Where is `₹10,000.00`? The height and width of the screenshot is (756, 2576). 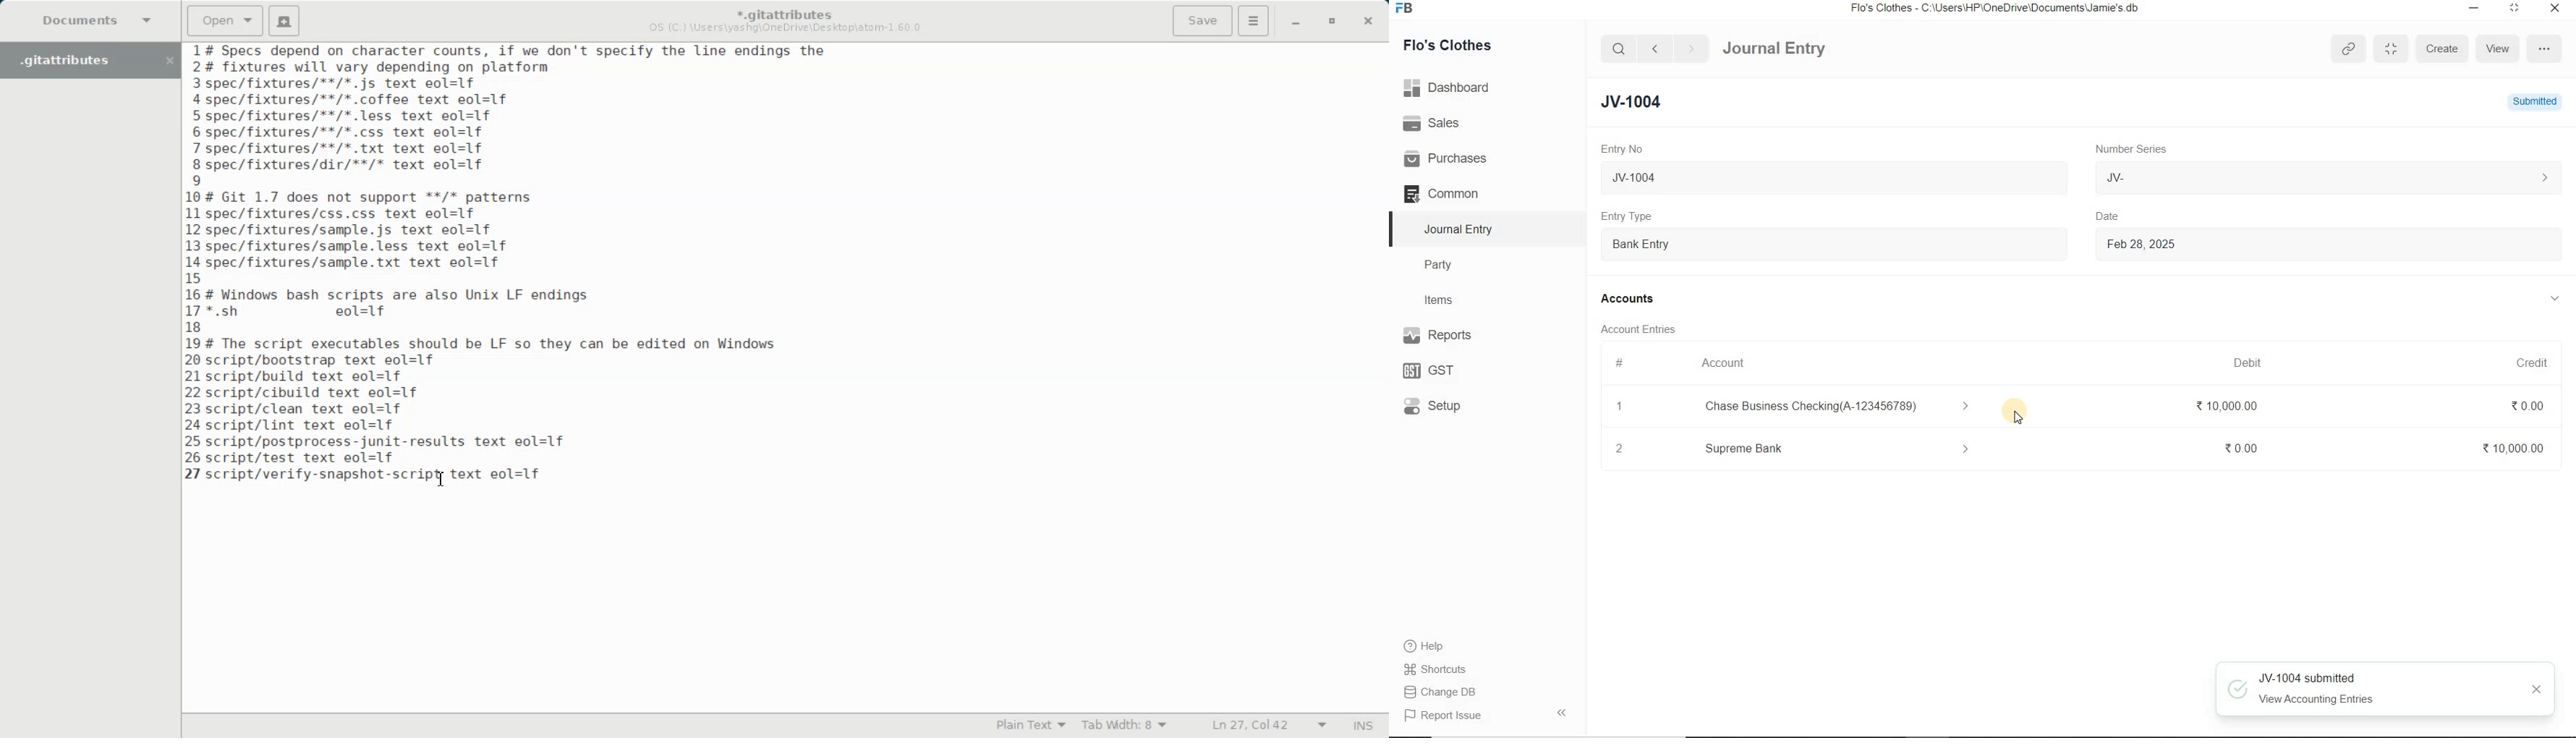
₹10,000.00 is located at coordinates (2501, 447).